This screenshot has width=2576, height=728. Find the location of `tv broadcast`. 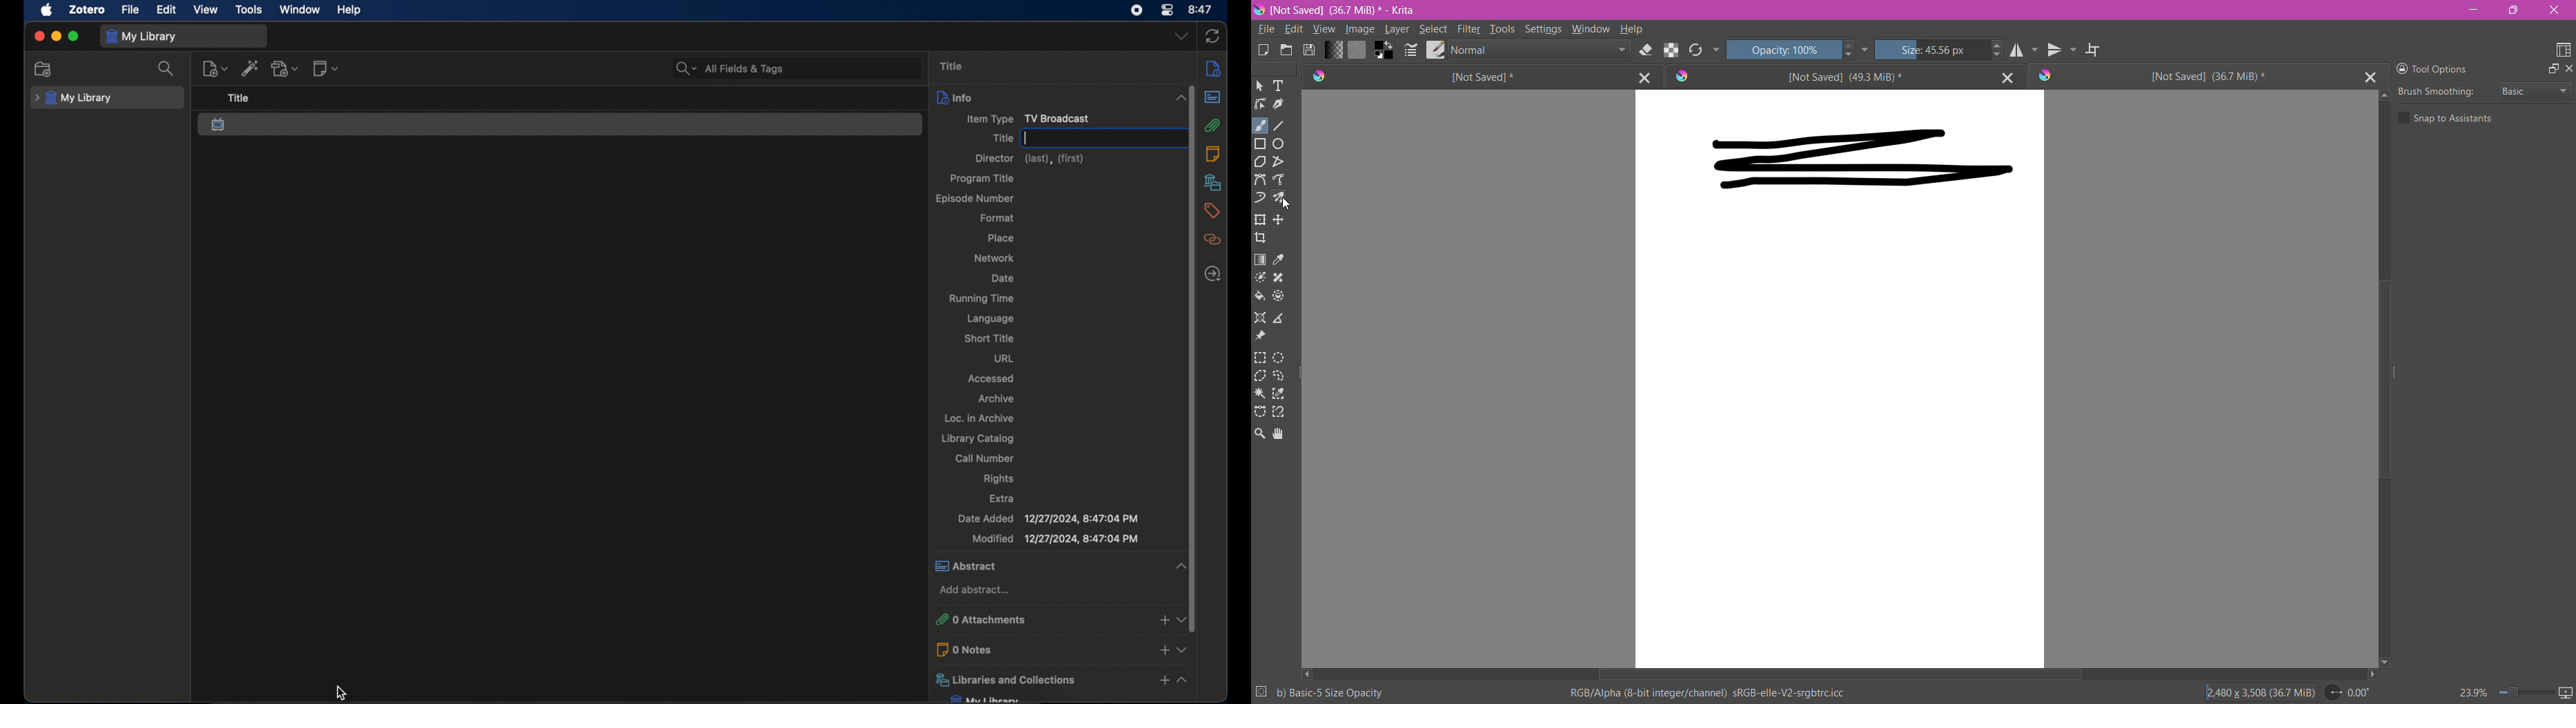

tv broadcast is located at coordinates (220, 125).